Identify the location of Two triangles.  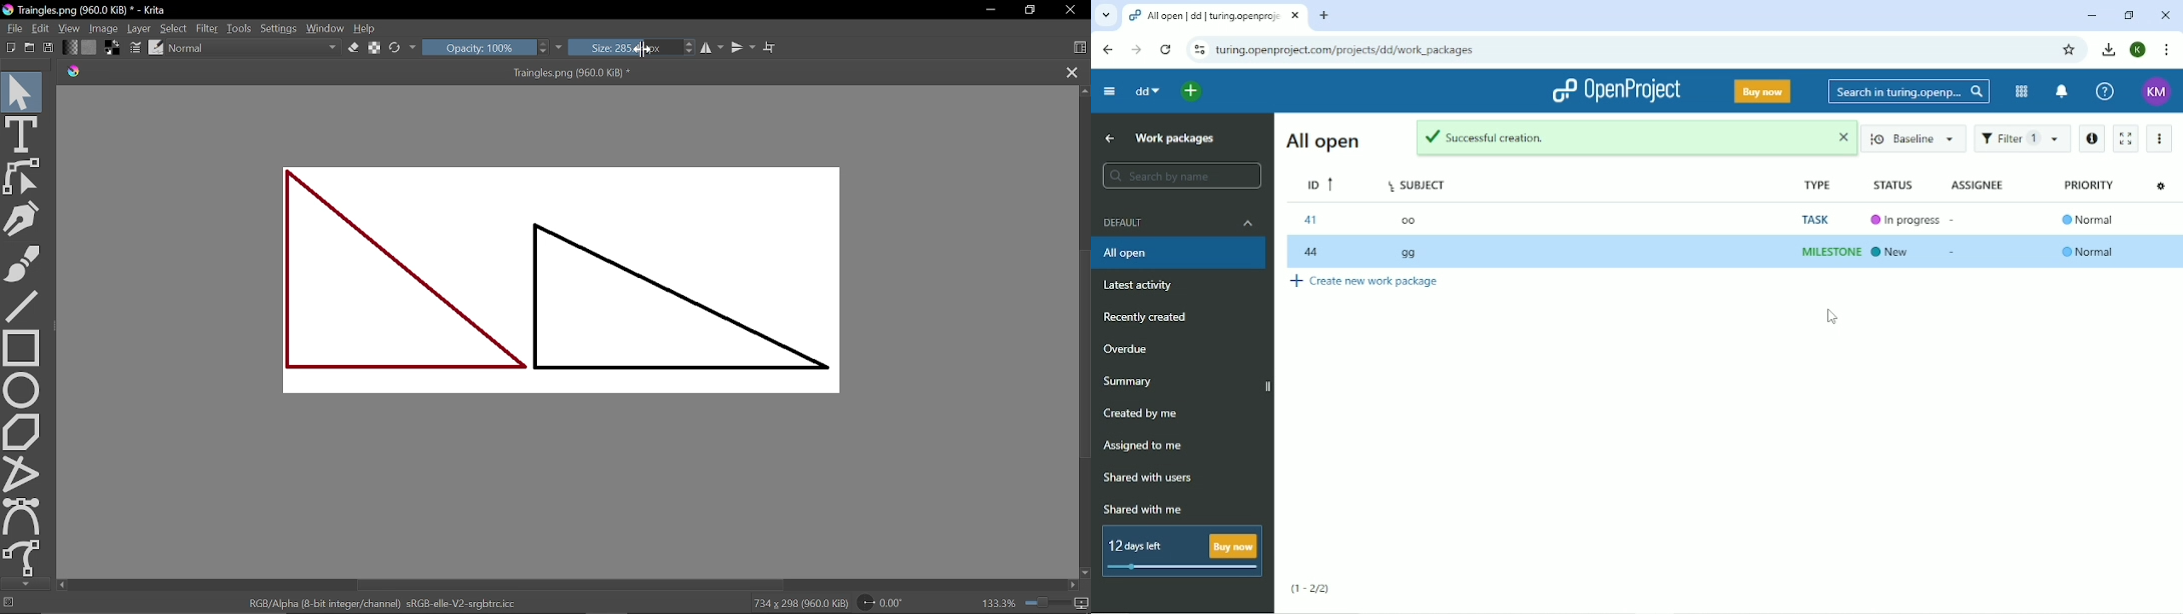
(576, 287).